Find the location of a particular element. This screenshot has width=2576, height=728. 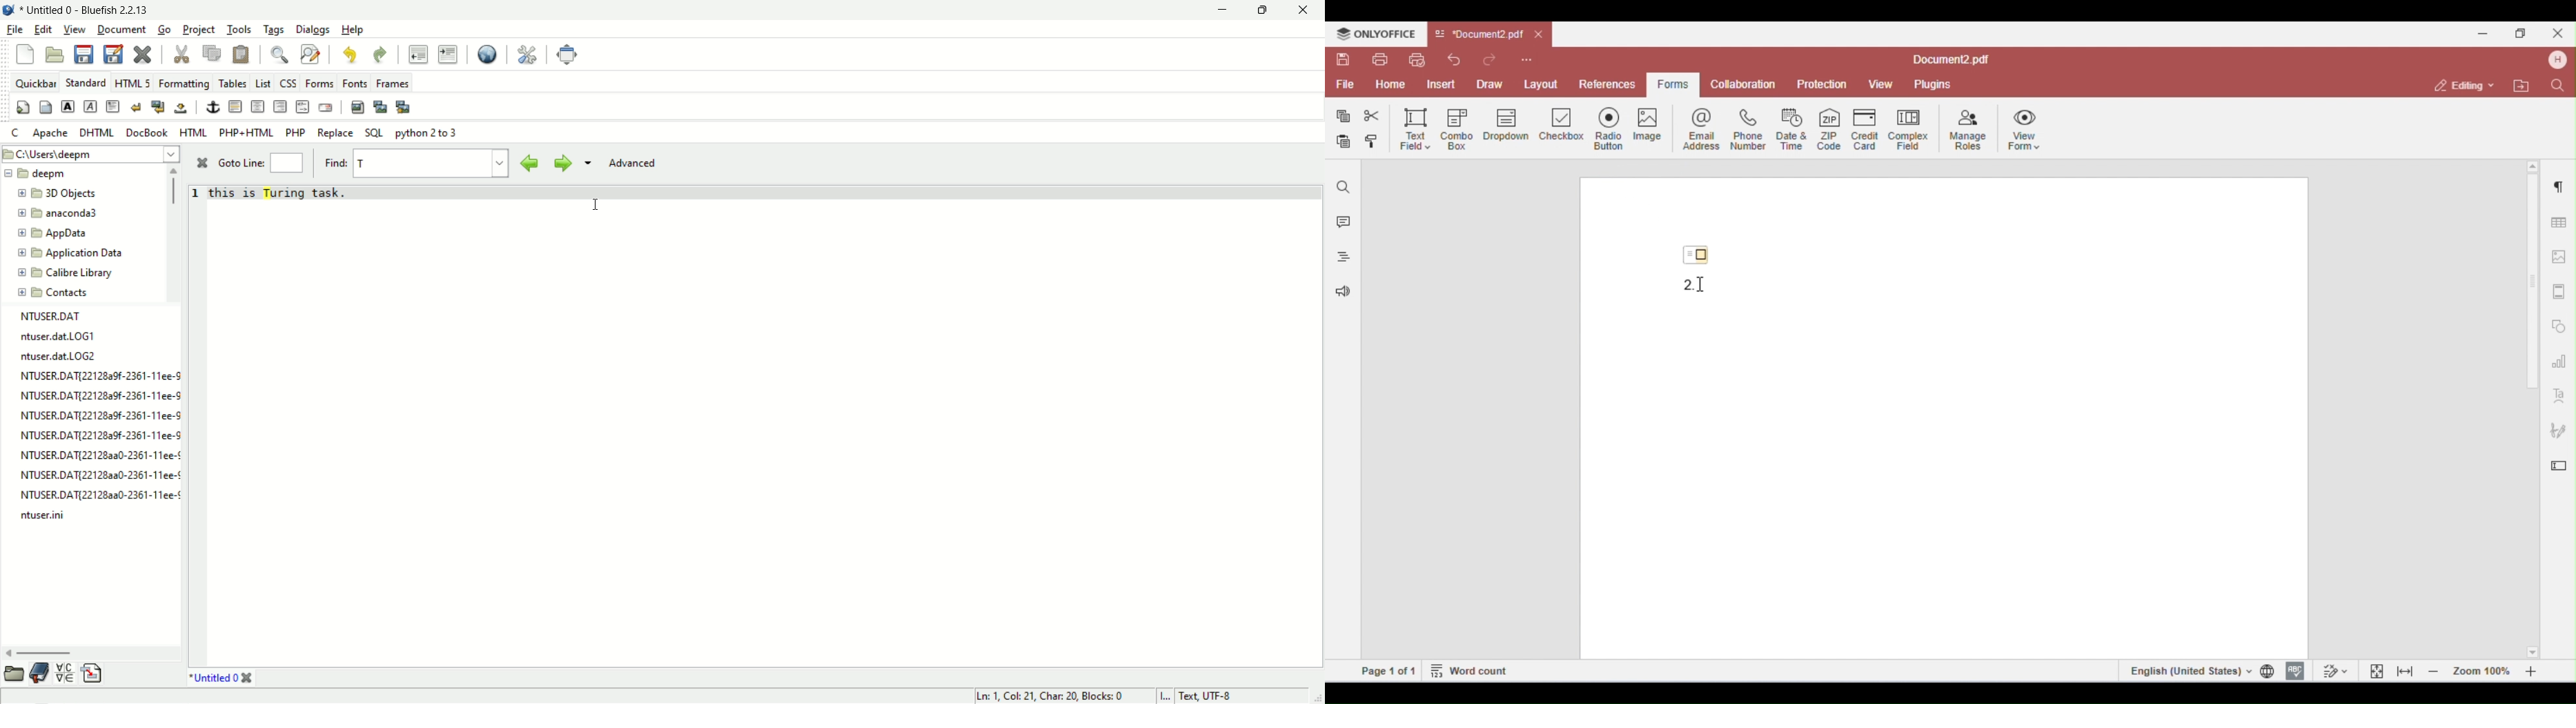

Go is located at coordinates (167, 30).